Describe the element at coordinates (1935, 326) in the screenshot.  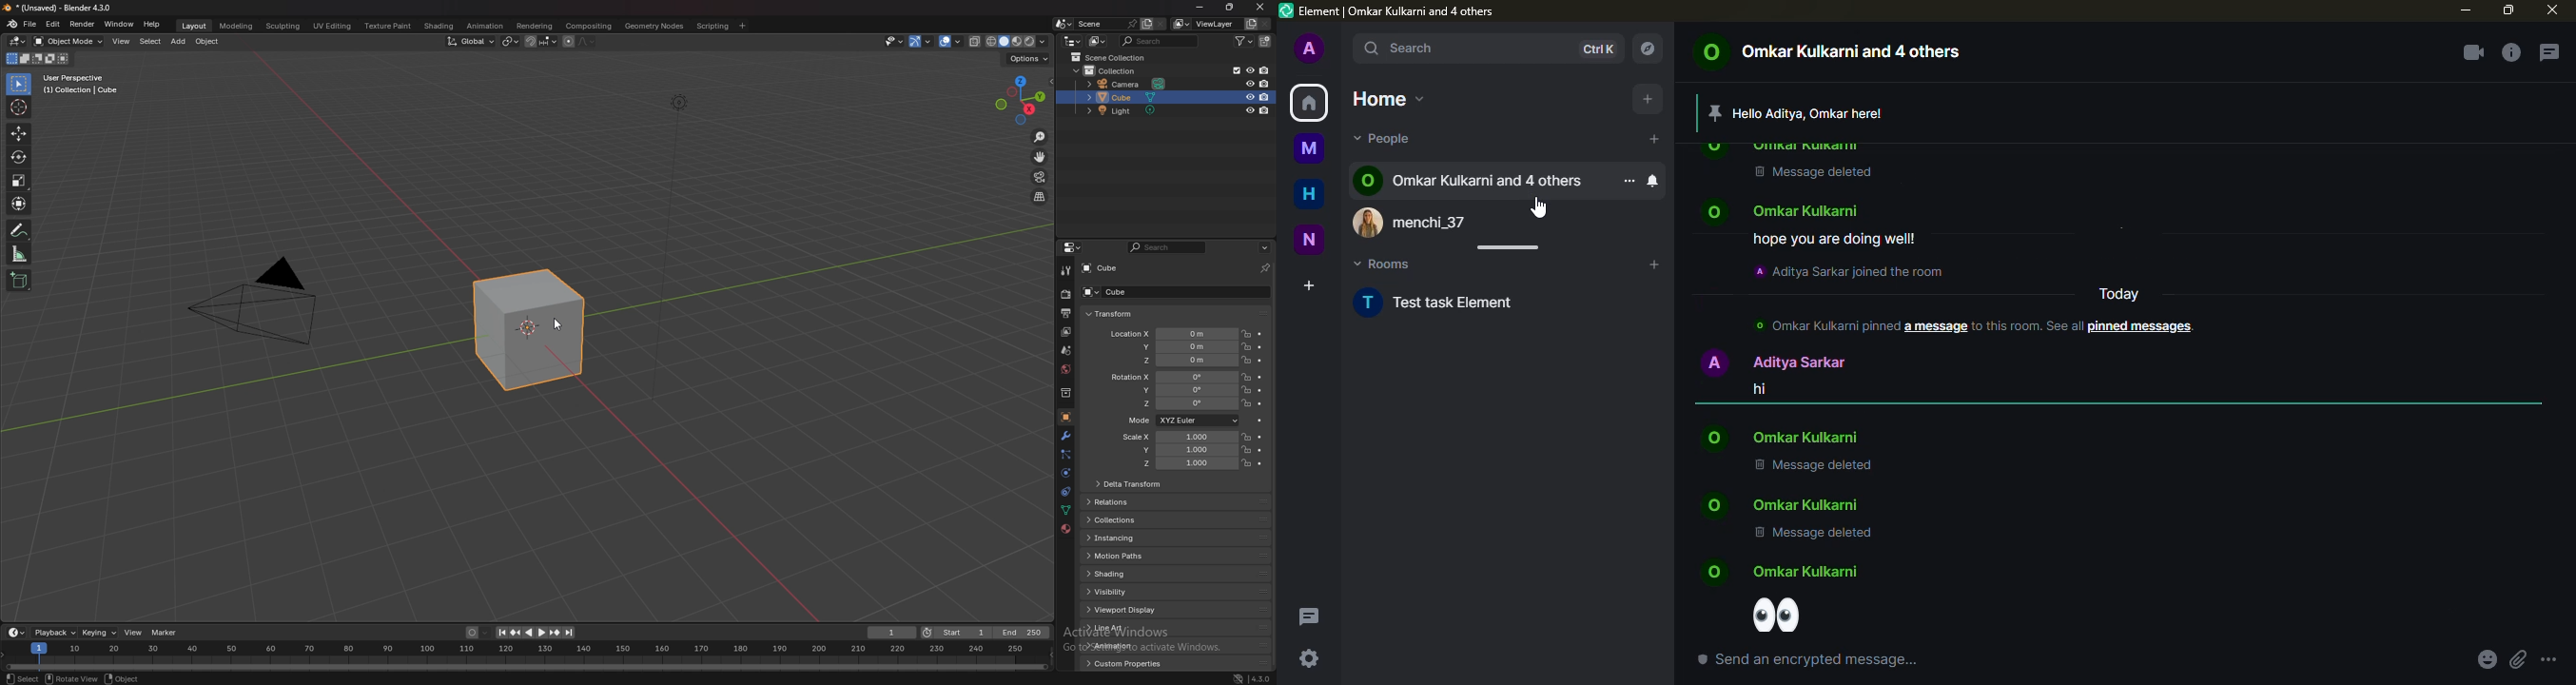
I see `a message` at that location.